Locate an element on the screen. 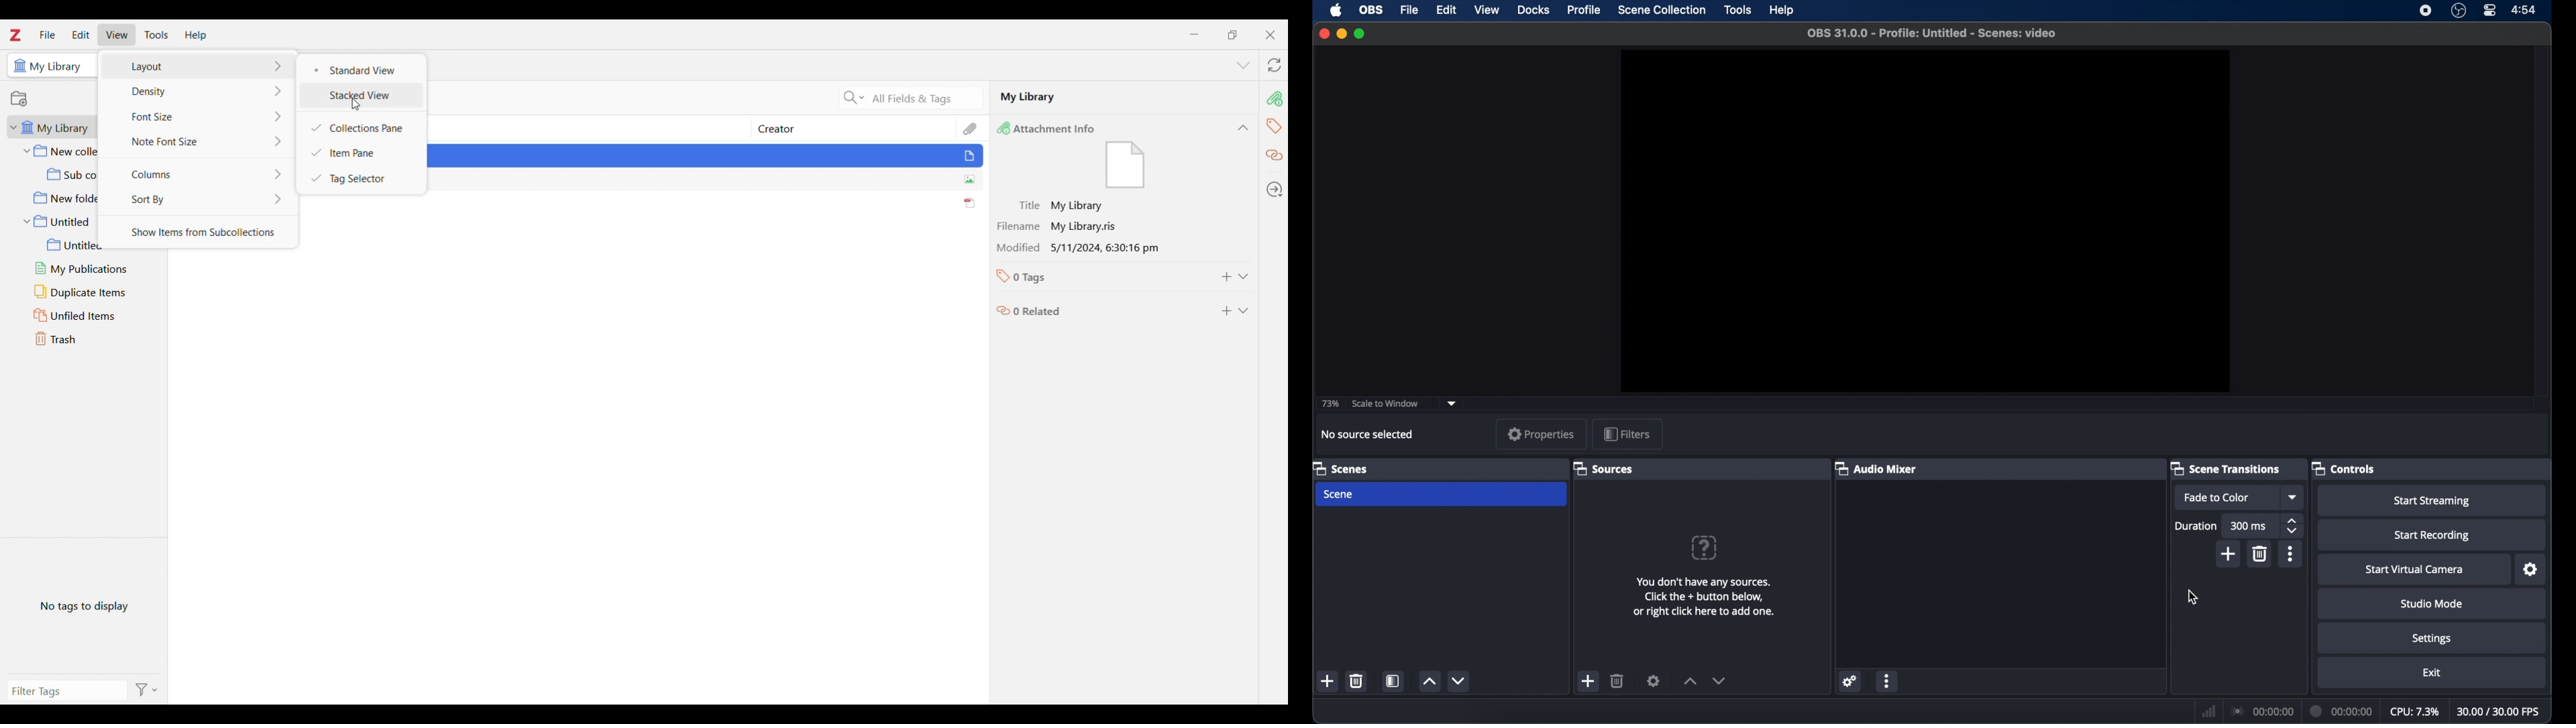 This screenshot has height=728, width=2576. Locate is located at coordinates (1275, 190).